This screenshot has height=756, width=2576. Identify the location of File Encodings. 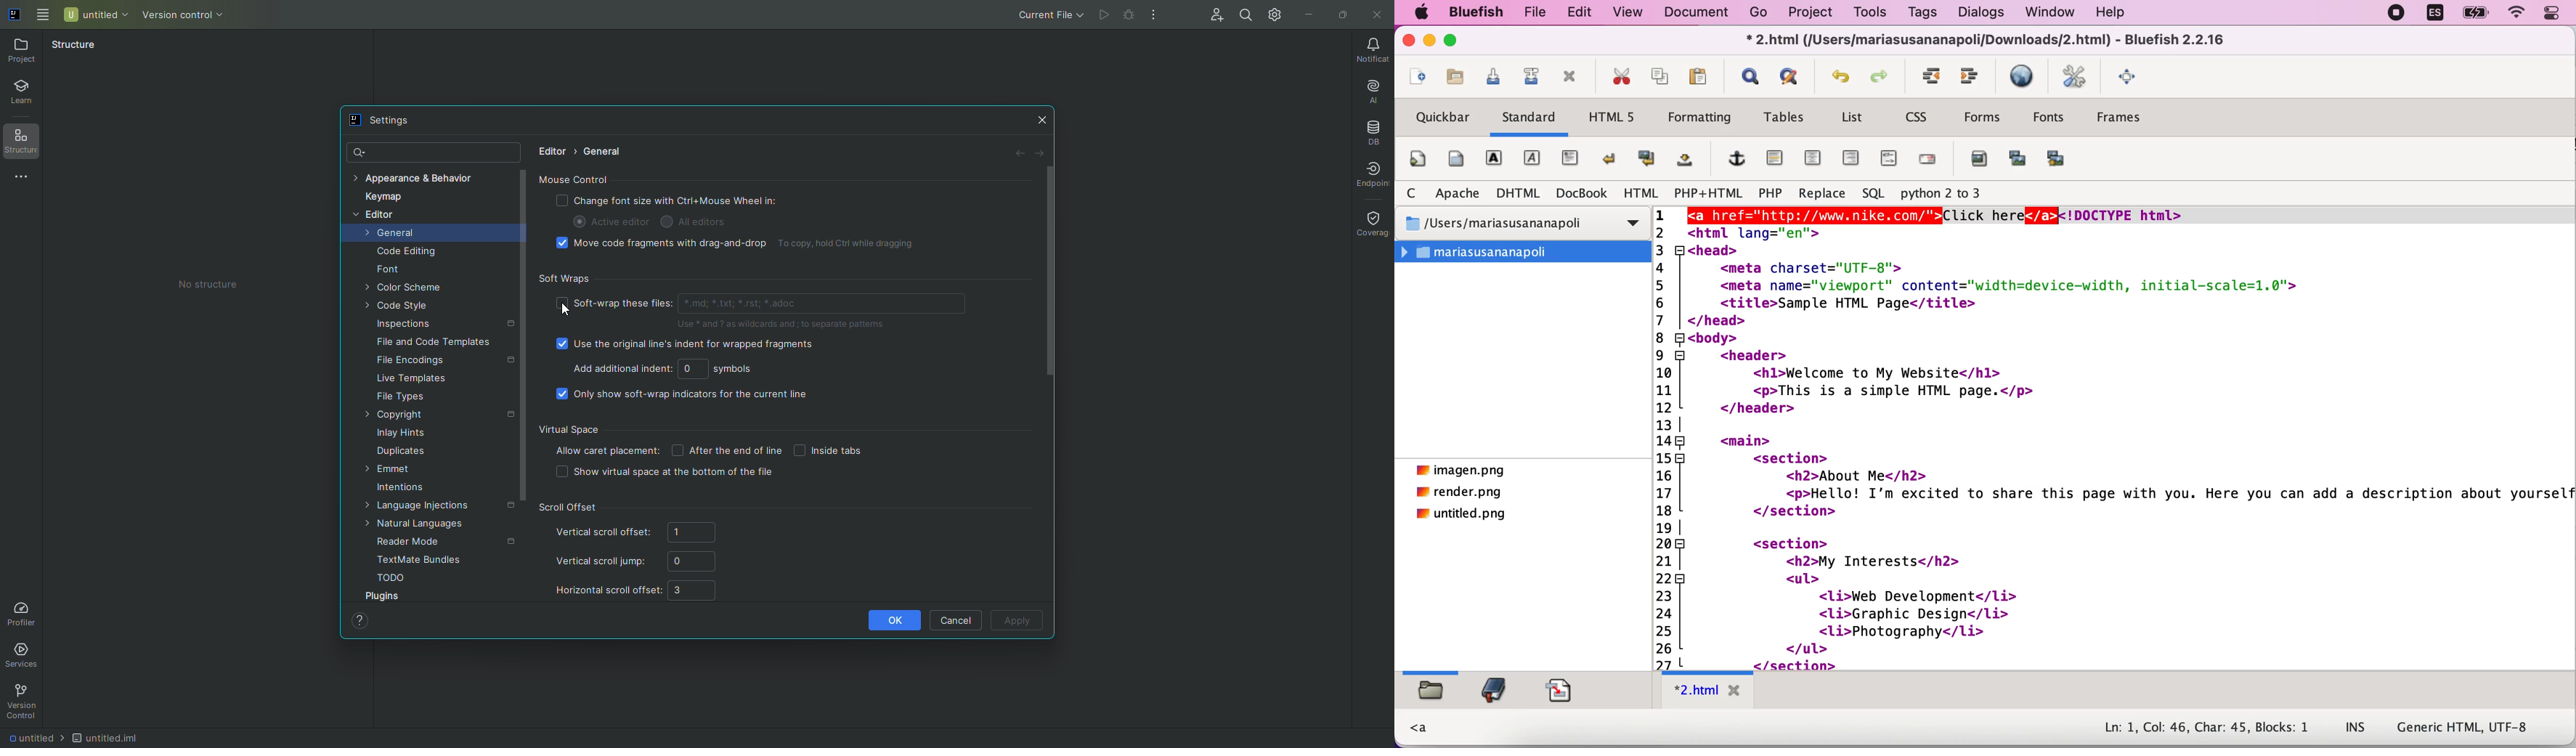
(415, 362).